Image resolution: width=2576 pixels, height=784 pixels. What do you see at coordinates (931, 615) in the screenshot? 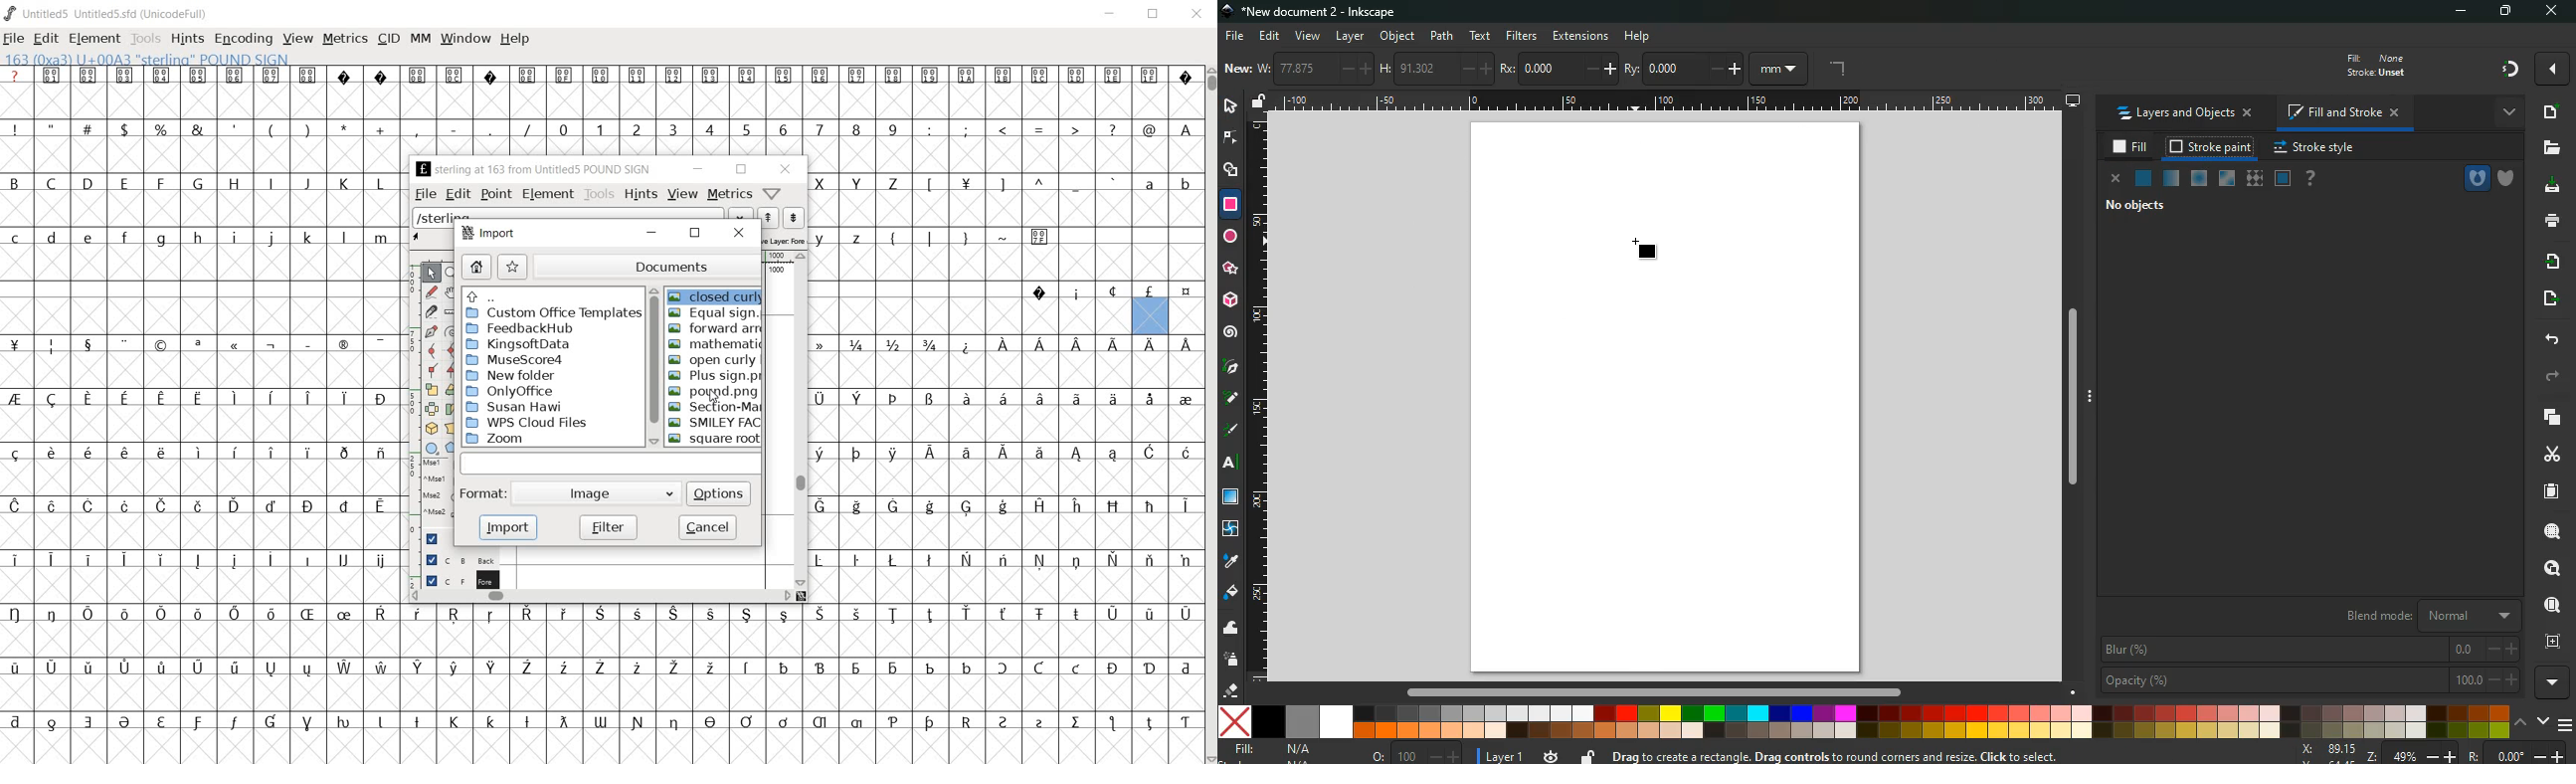
I see `Symbol` at bounding box center [931, 615].